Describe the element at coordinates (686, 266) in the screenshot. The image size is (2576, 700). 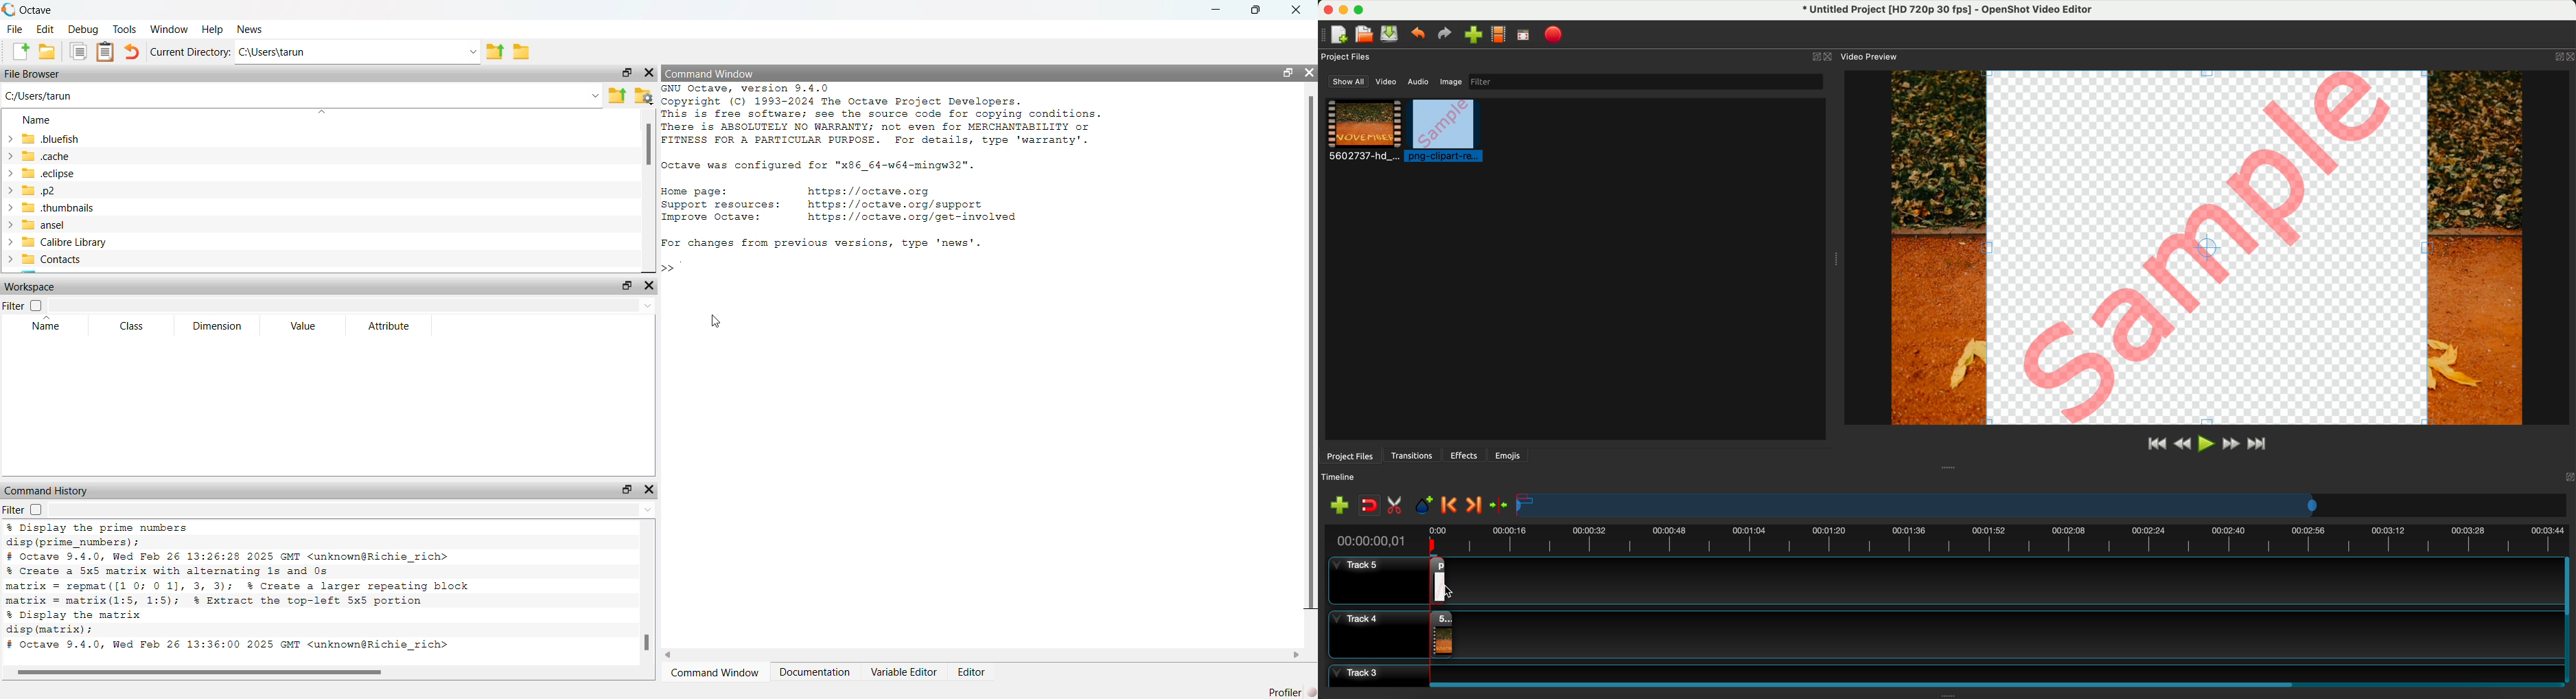
I see `typing cursor` at that location.